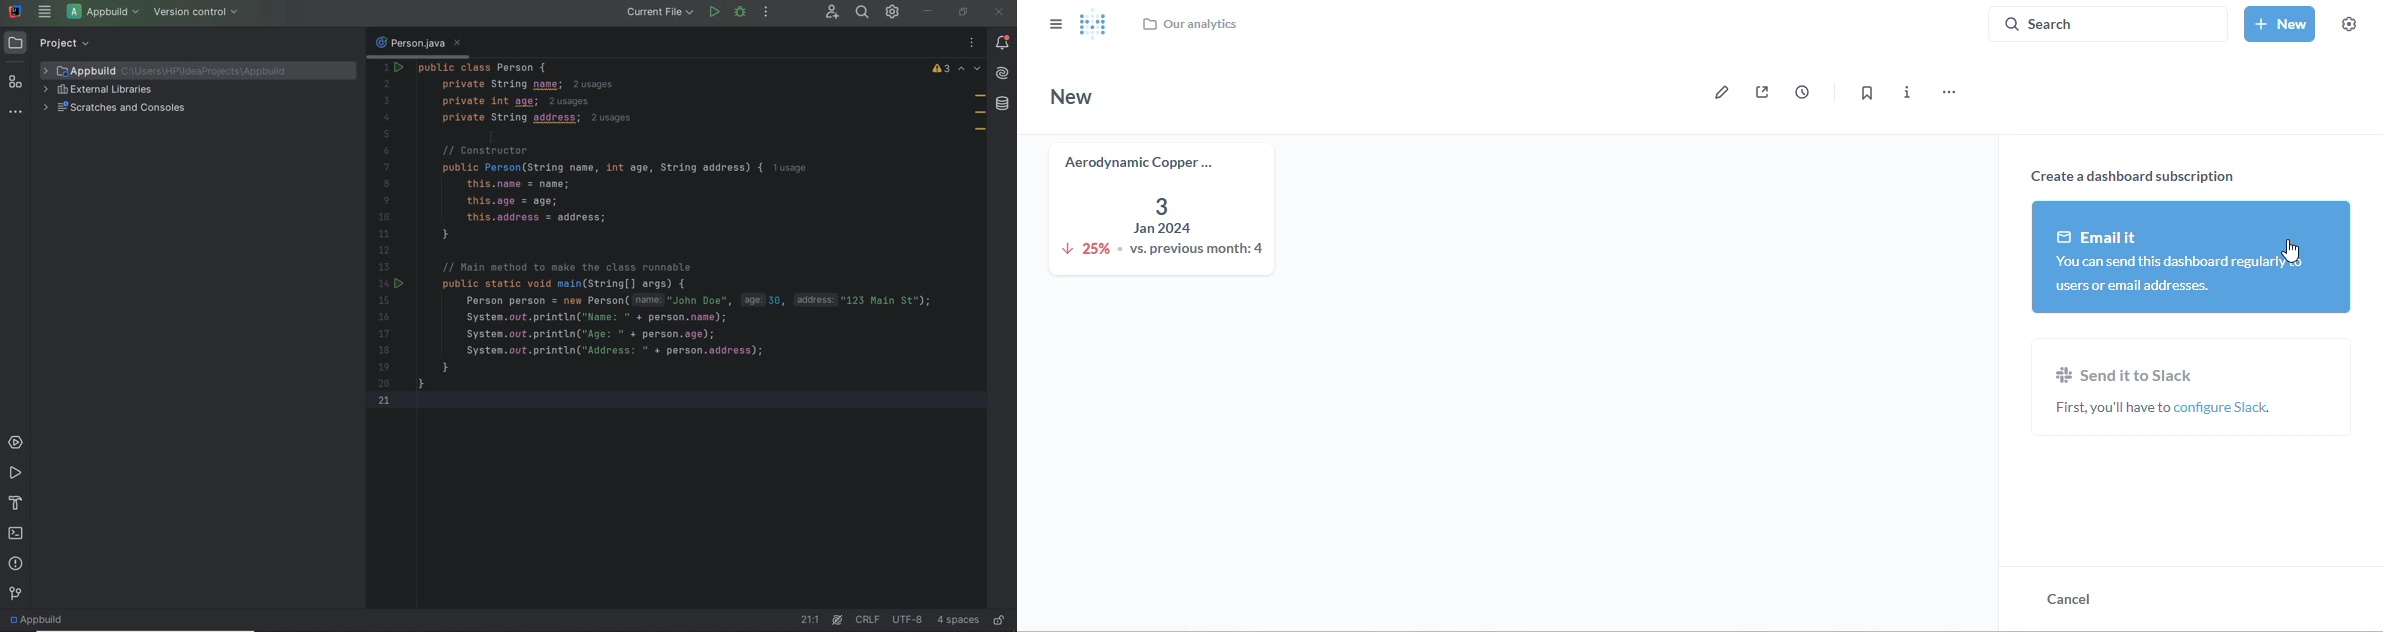 The image size is (2408, 644). I want to click on close sidebar, so click(1056, 23).